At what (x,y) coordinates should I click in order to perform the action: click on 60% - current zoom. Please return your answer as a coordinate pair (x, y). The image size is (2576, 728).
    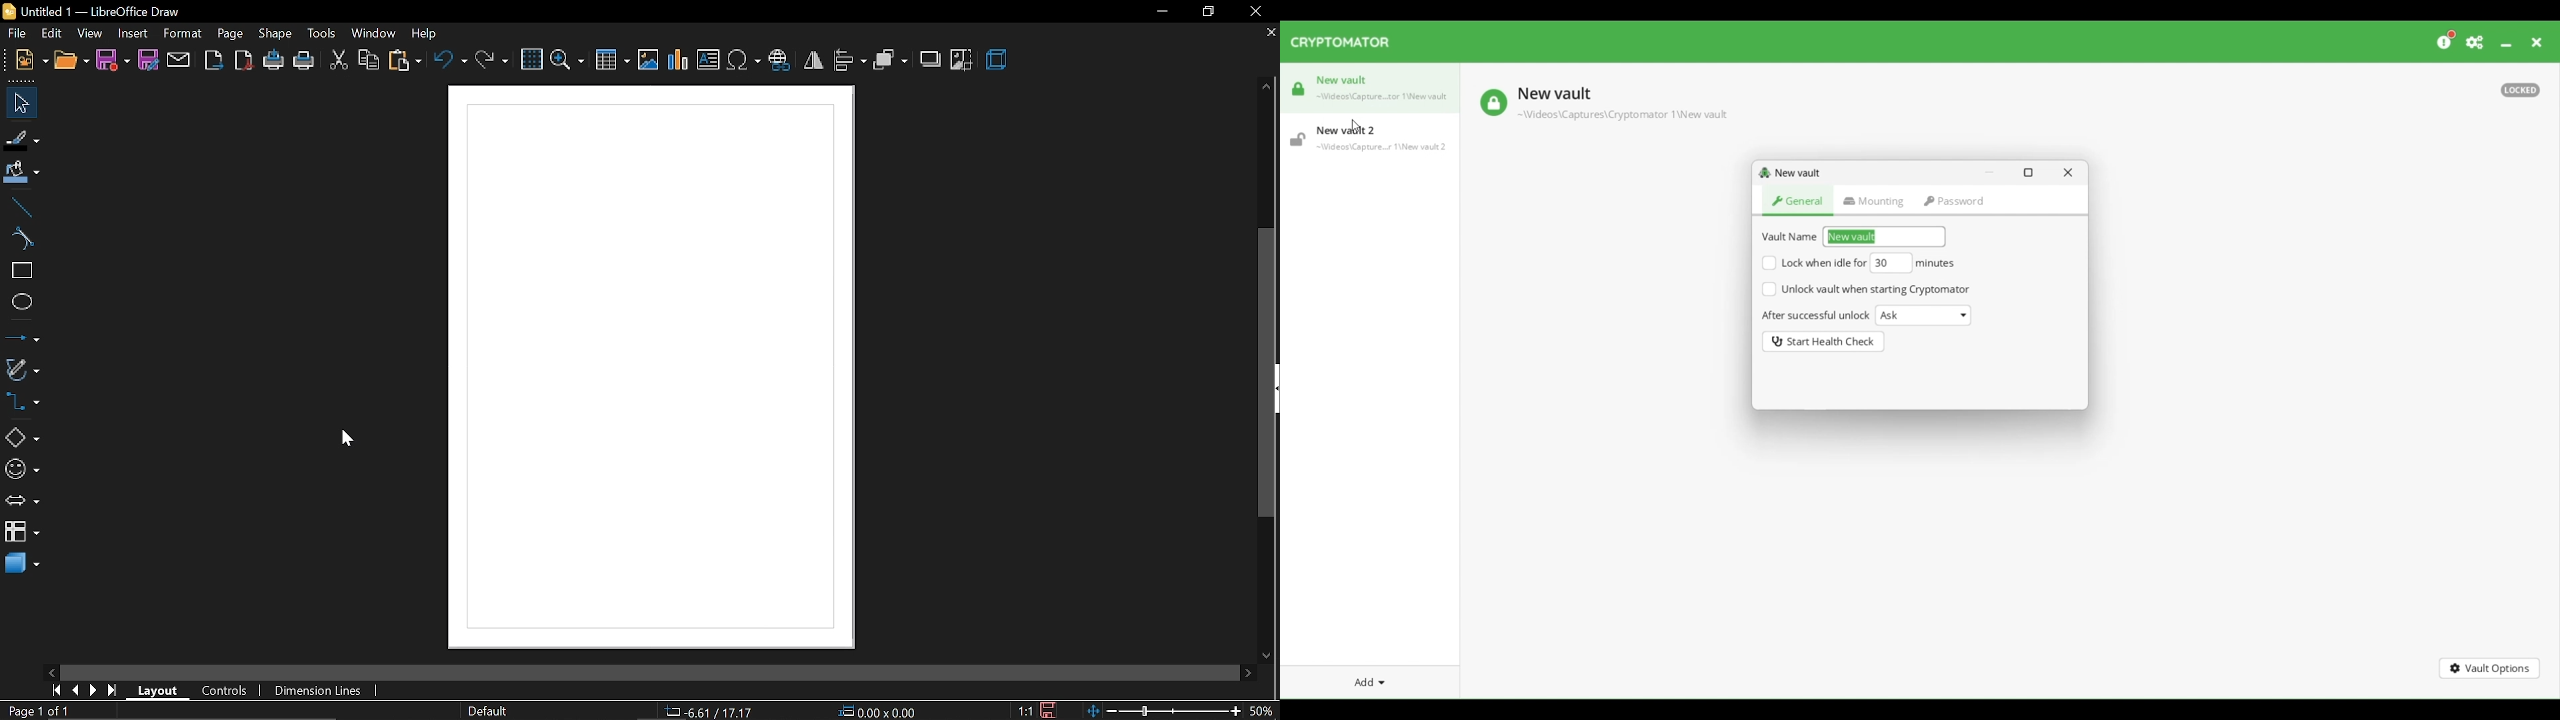
    Looking at the image, I should click on (1265, 708).